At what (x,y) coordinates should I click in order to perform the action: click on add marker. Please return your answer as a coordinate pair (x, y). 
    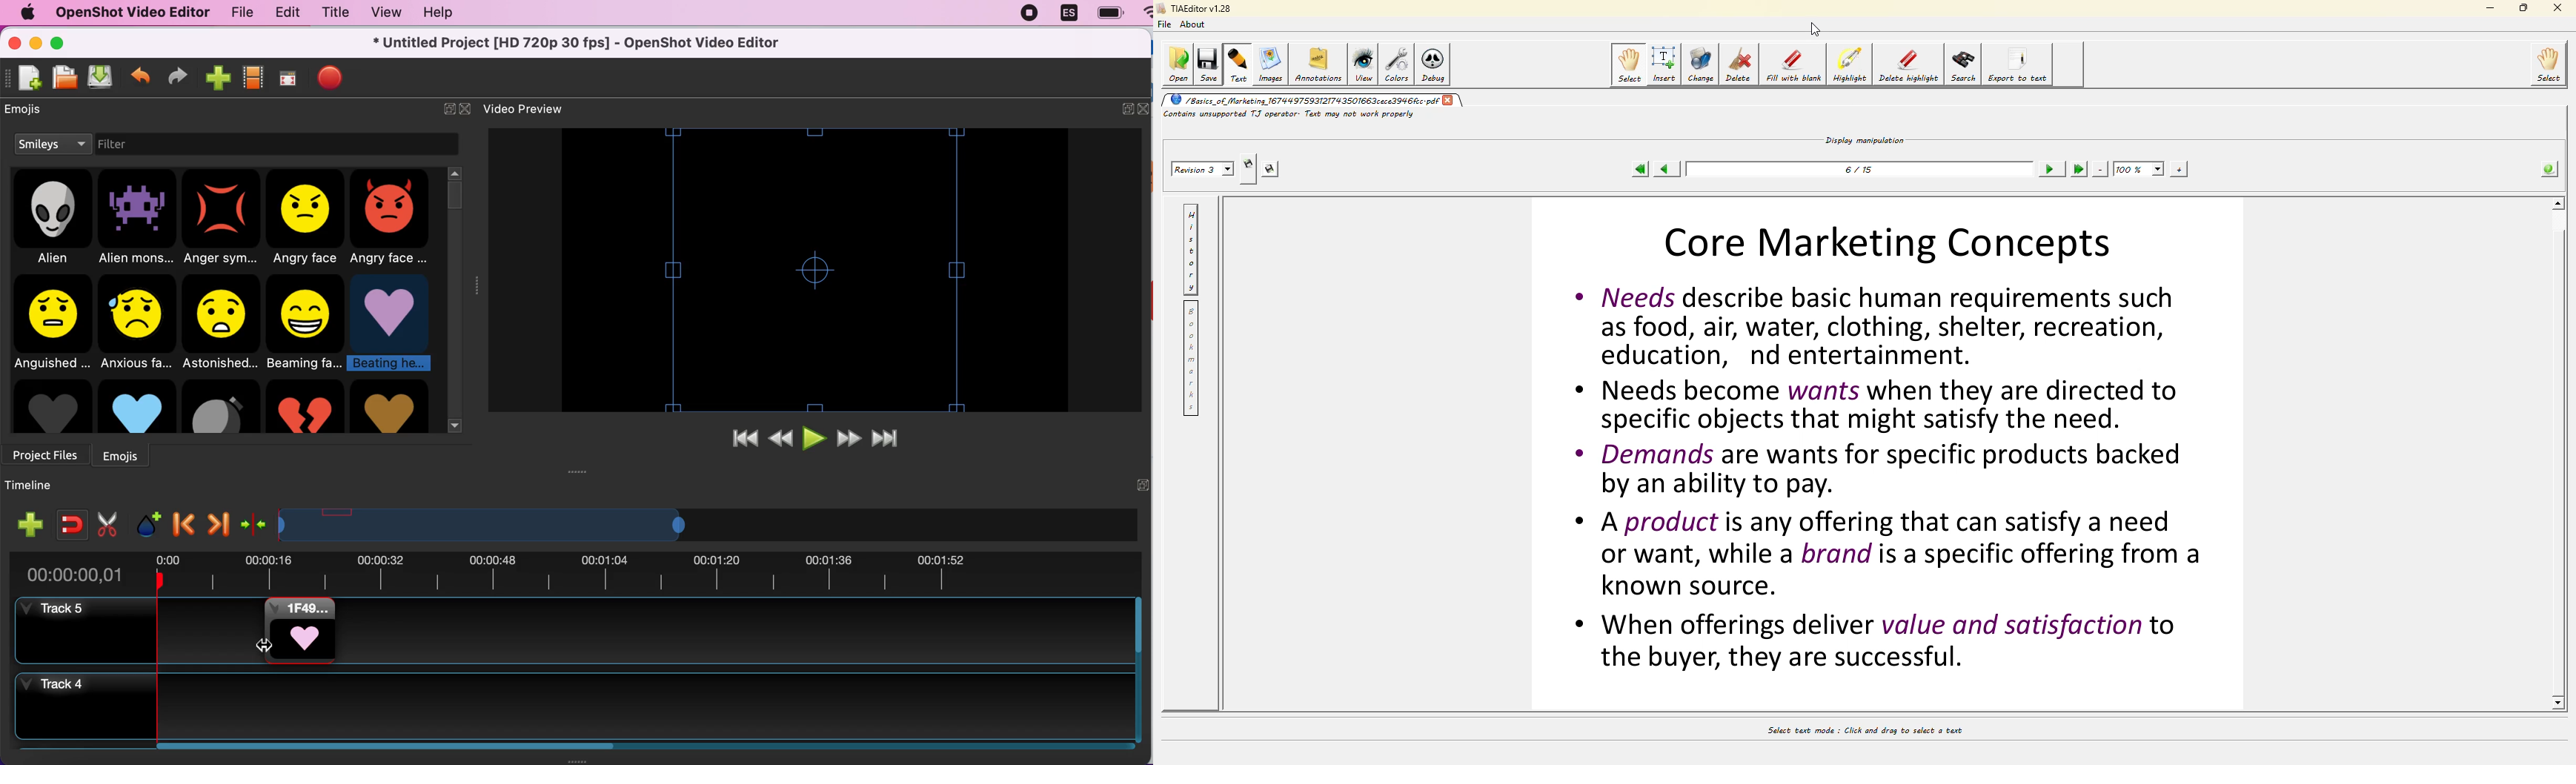
    Looking at the image, I should click on (147, 521).